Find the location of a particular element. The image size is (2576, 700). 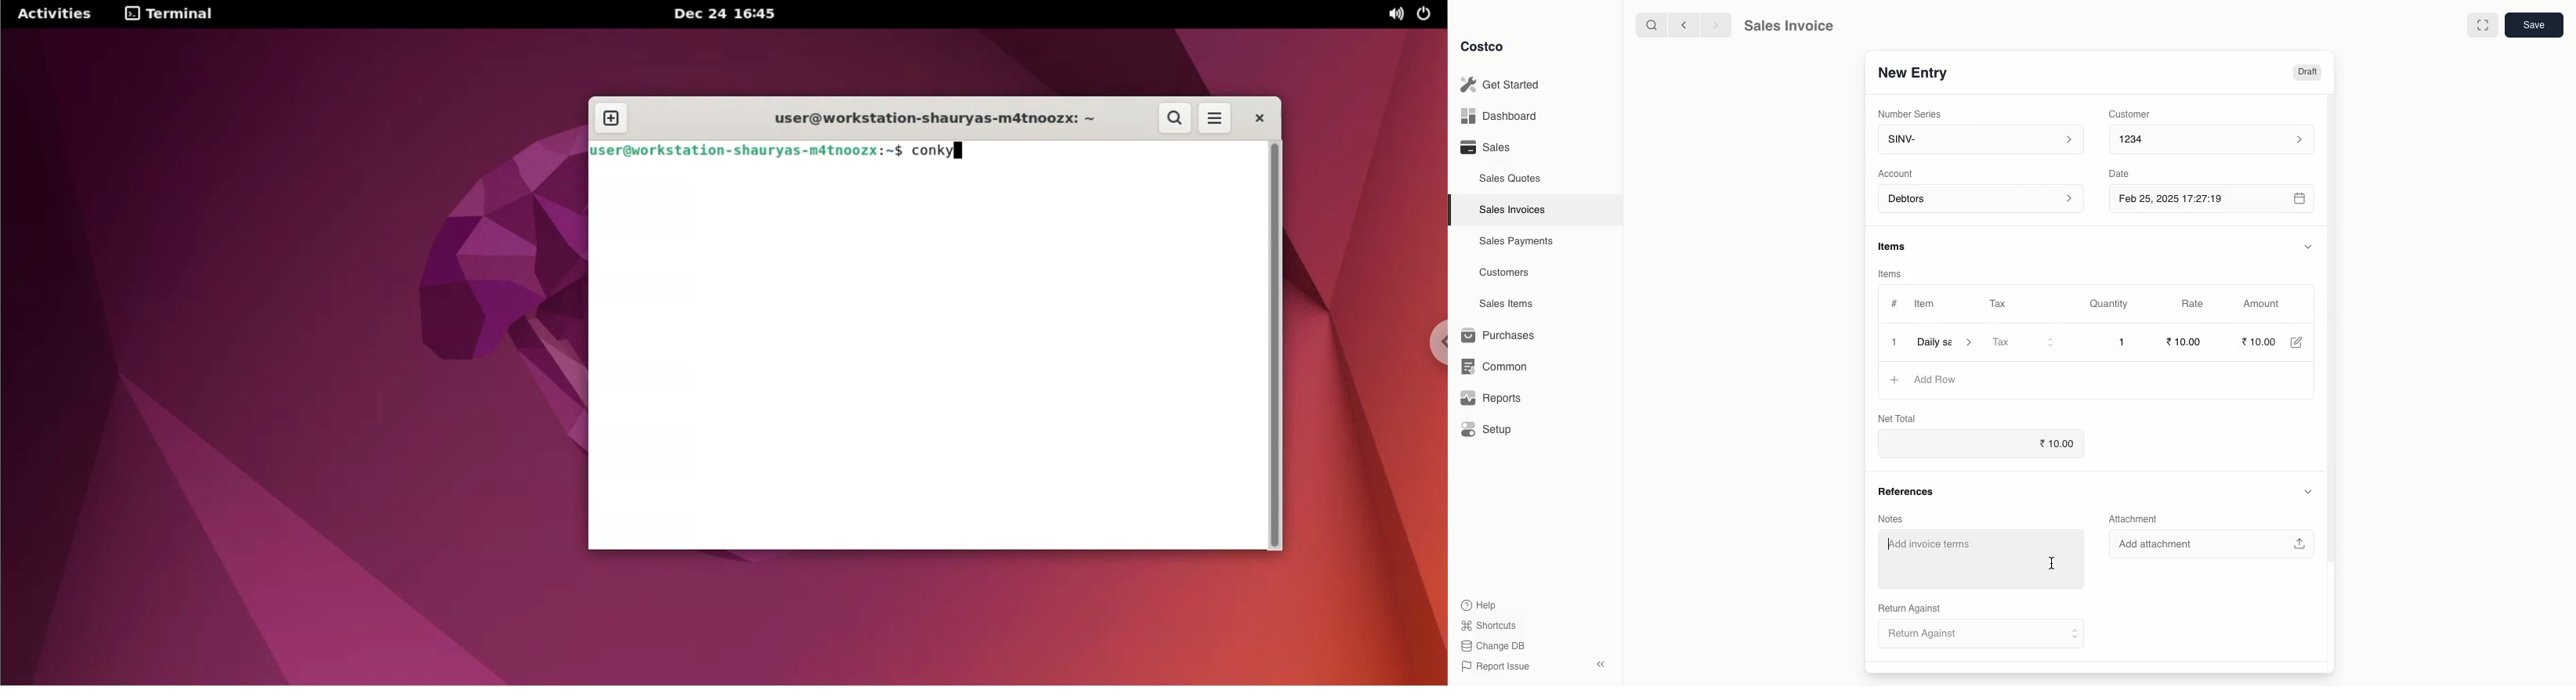

 is located at coordinates (1896, 245).